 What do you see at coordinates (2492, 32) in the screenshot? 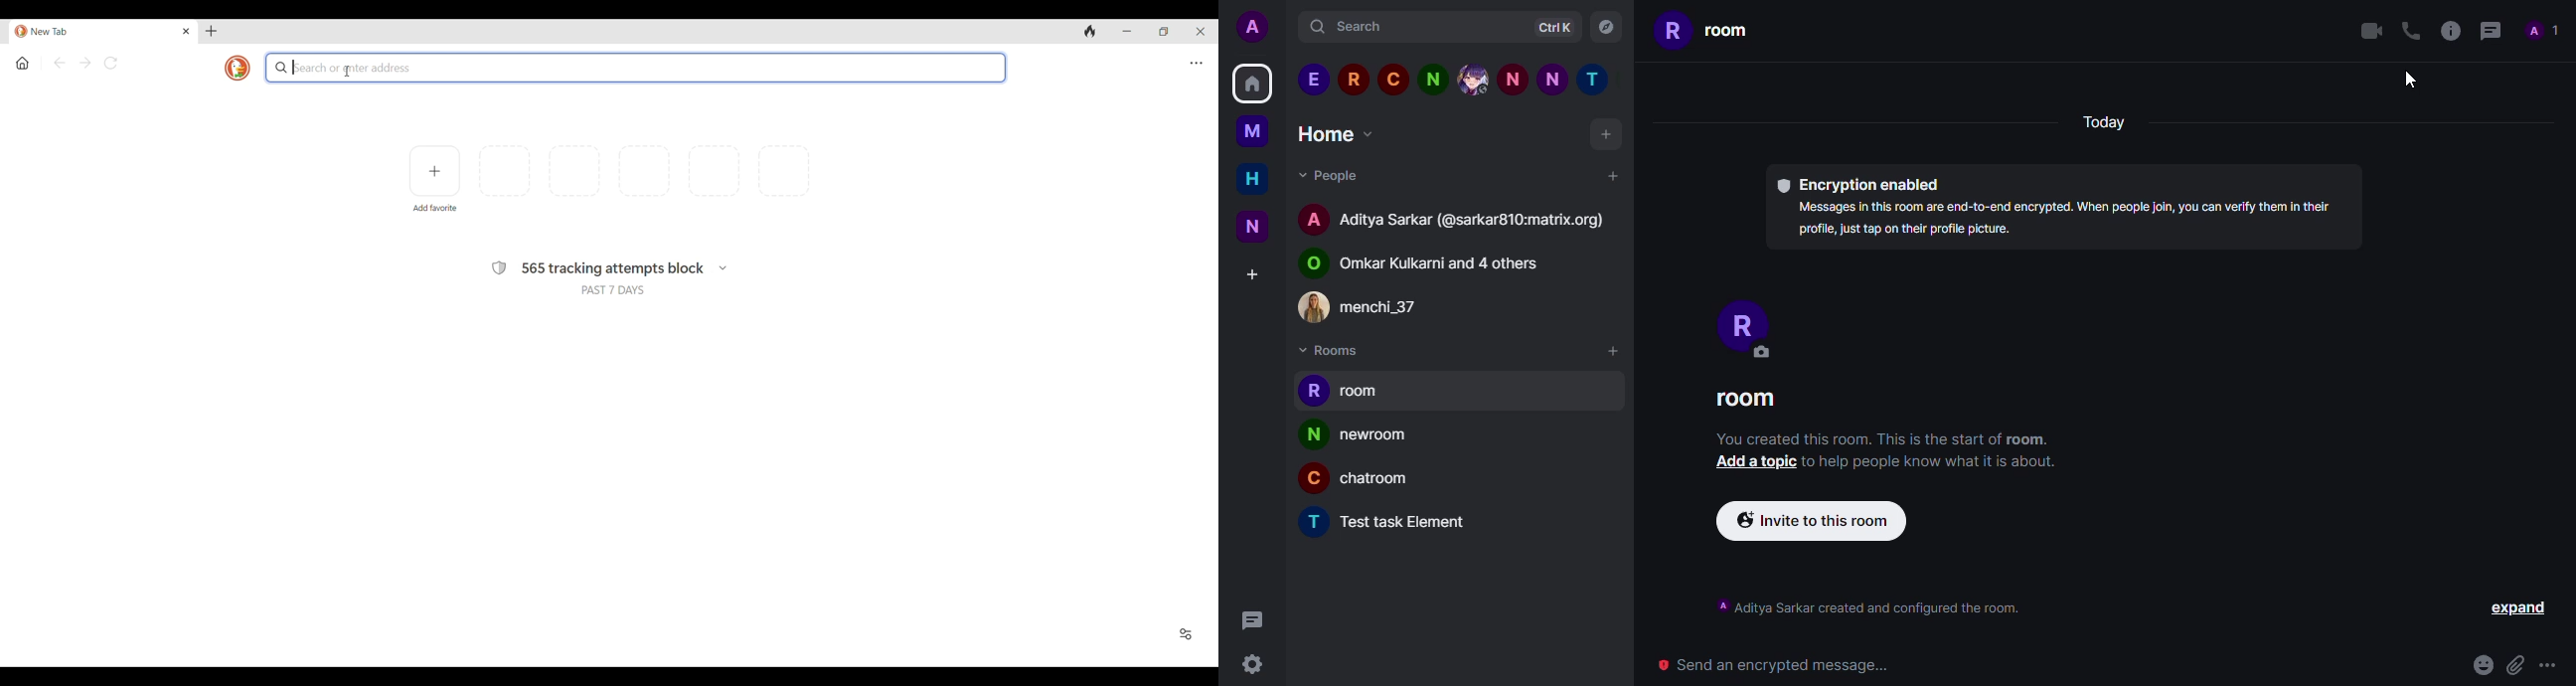
I see `threads` at bounding box center [2492, 32].